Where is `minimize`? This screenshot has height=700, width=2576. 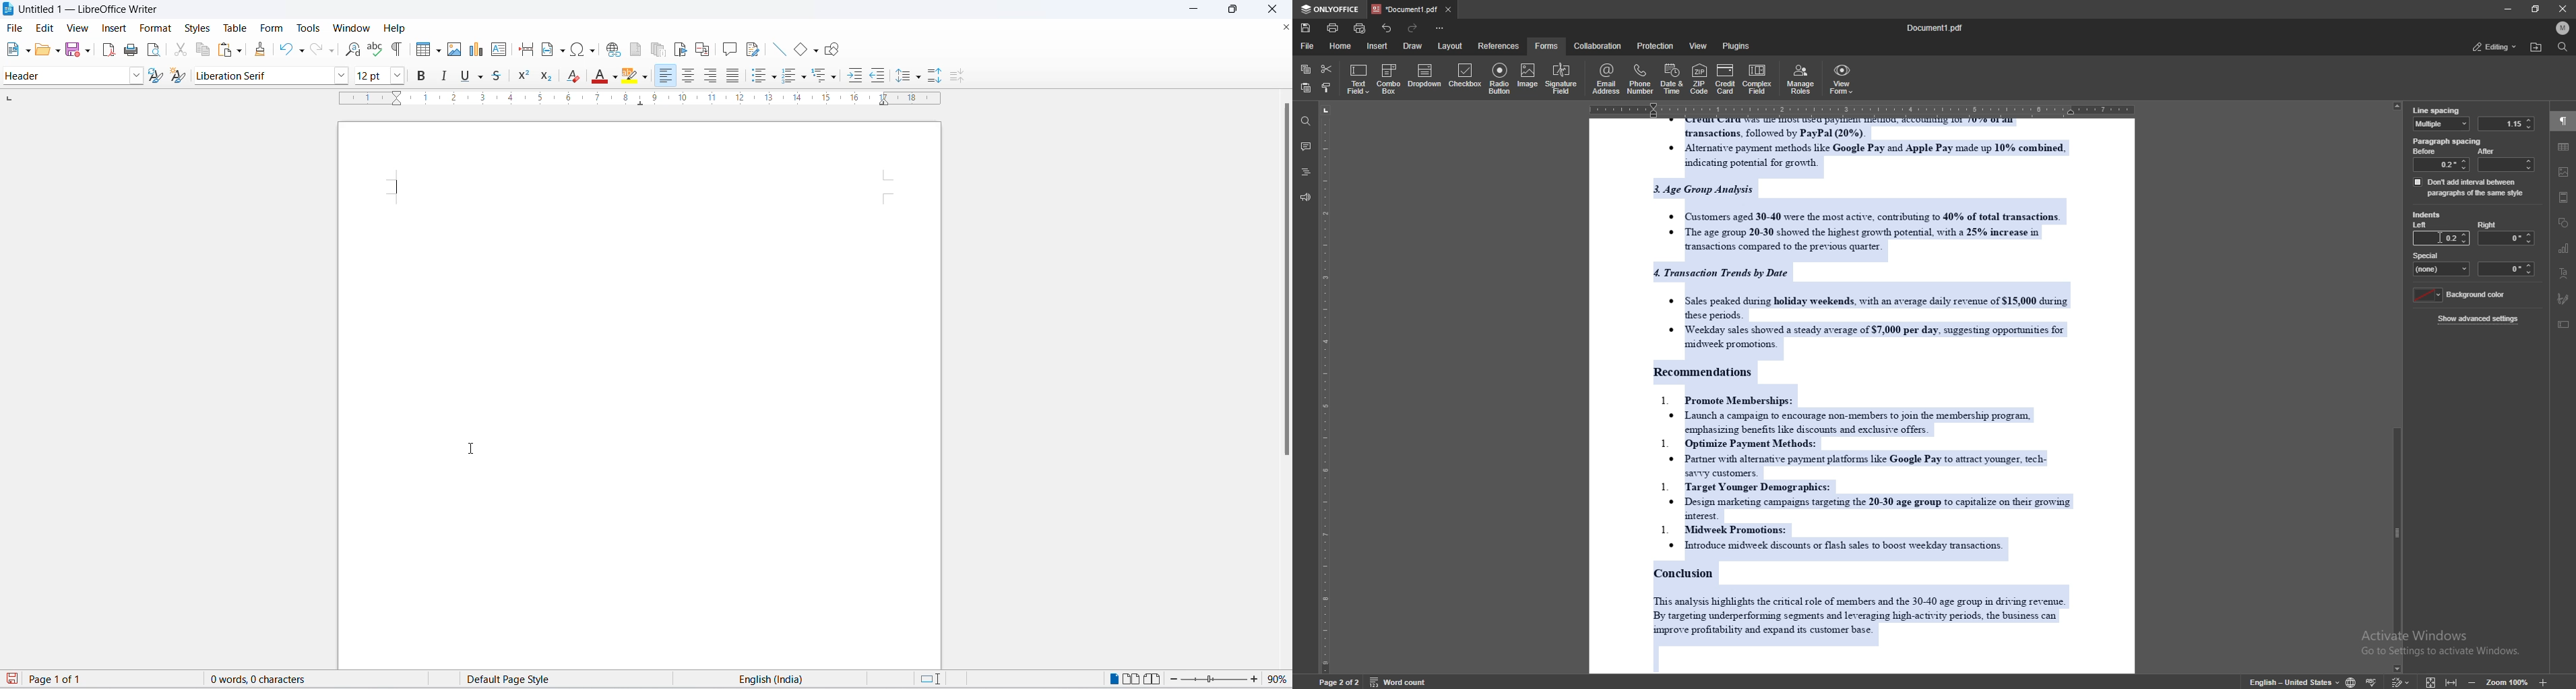 minimize is located at coordinates (1197, 10).